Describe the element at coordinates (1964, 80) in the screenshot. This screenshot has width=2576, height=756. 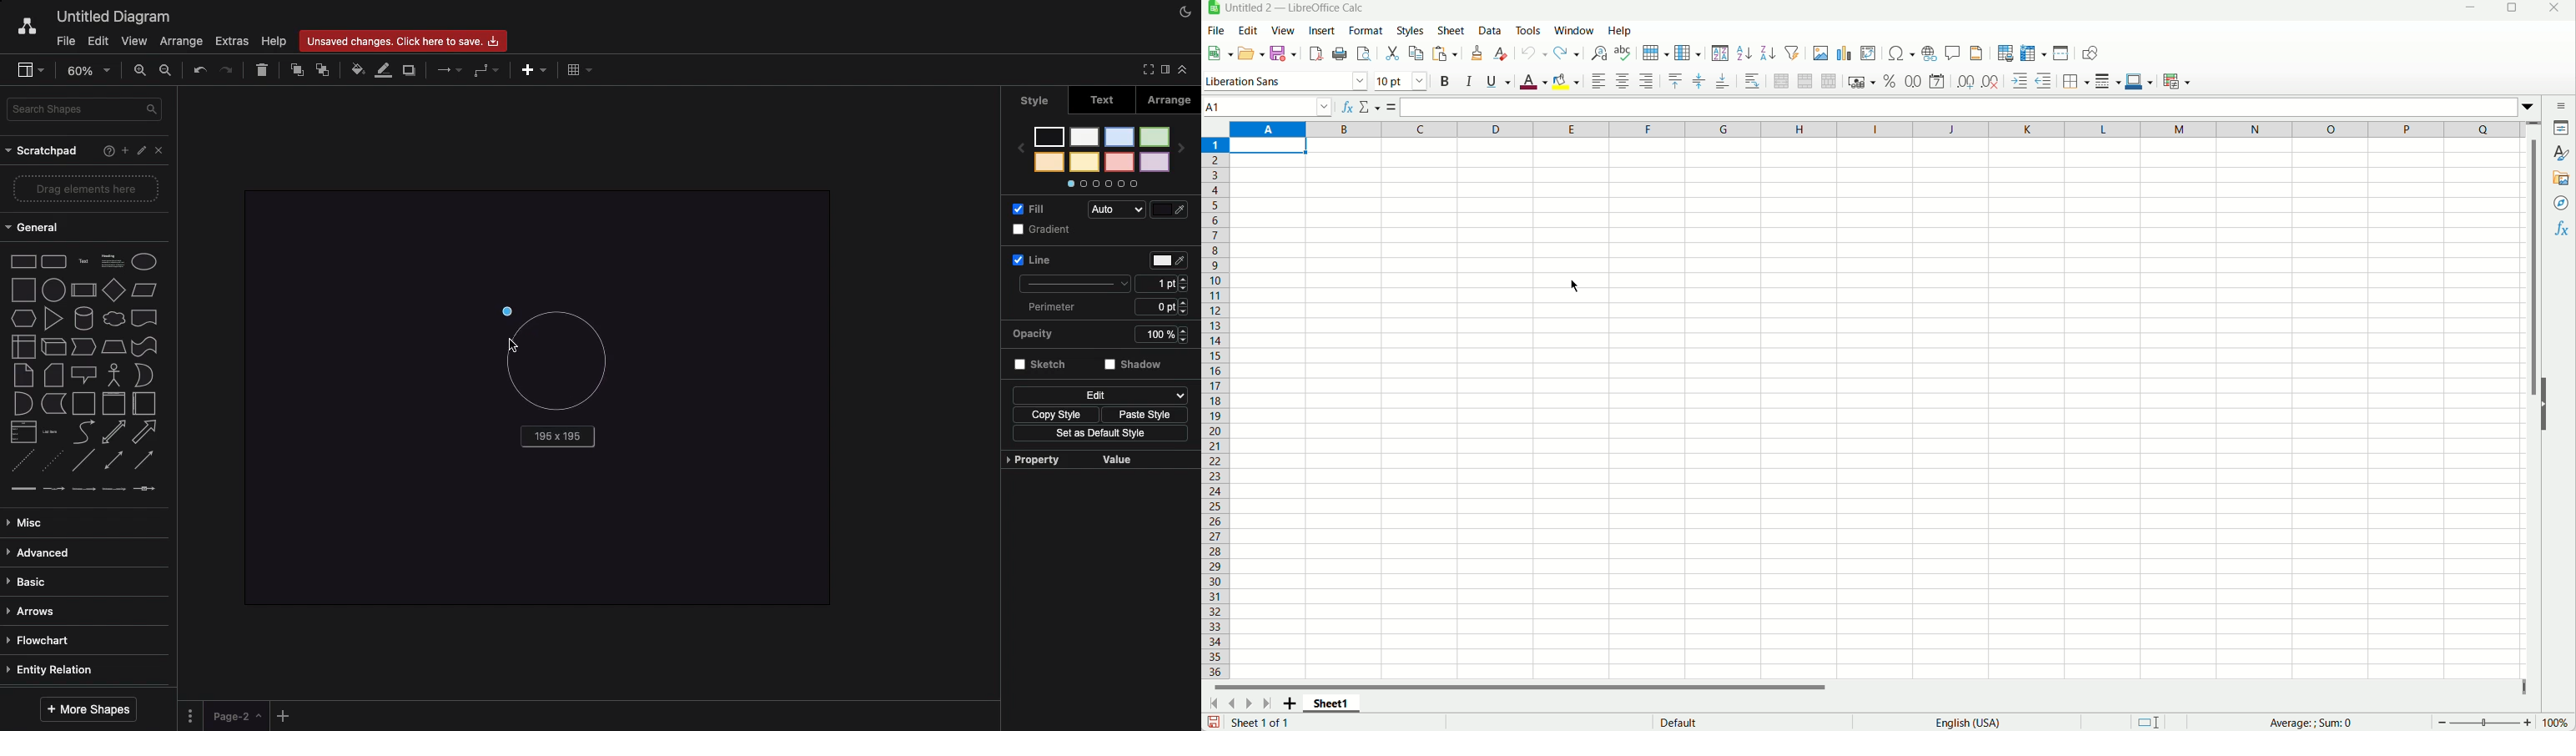
I see `Add decimal place` at that location.